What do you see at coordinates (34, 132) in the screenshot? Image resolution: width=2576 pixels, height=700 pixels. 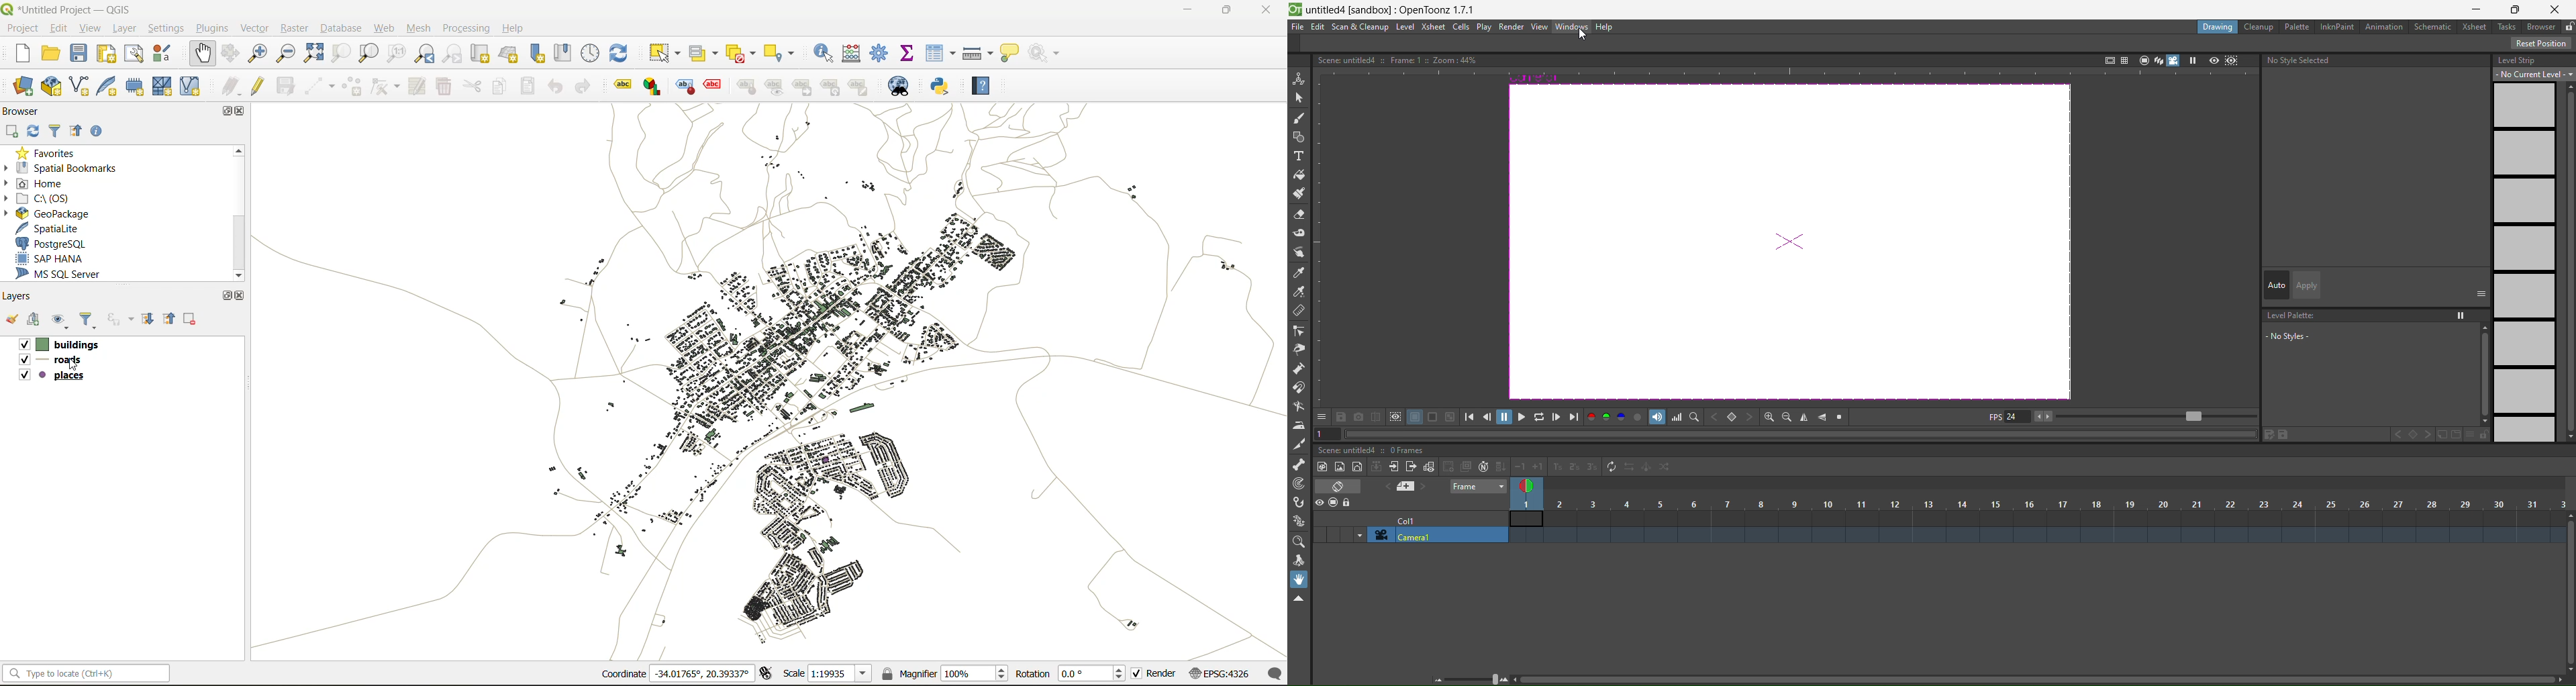 I see `refresh` at bounding box center [34, 132].